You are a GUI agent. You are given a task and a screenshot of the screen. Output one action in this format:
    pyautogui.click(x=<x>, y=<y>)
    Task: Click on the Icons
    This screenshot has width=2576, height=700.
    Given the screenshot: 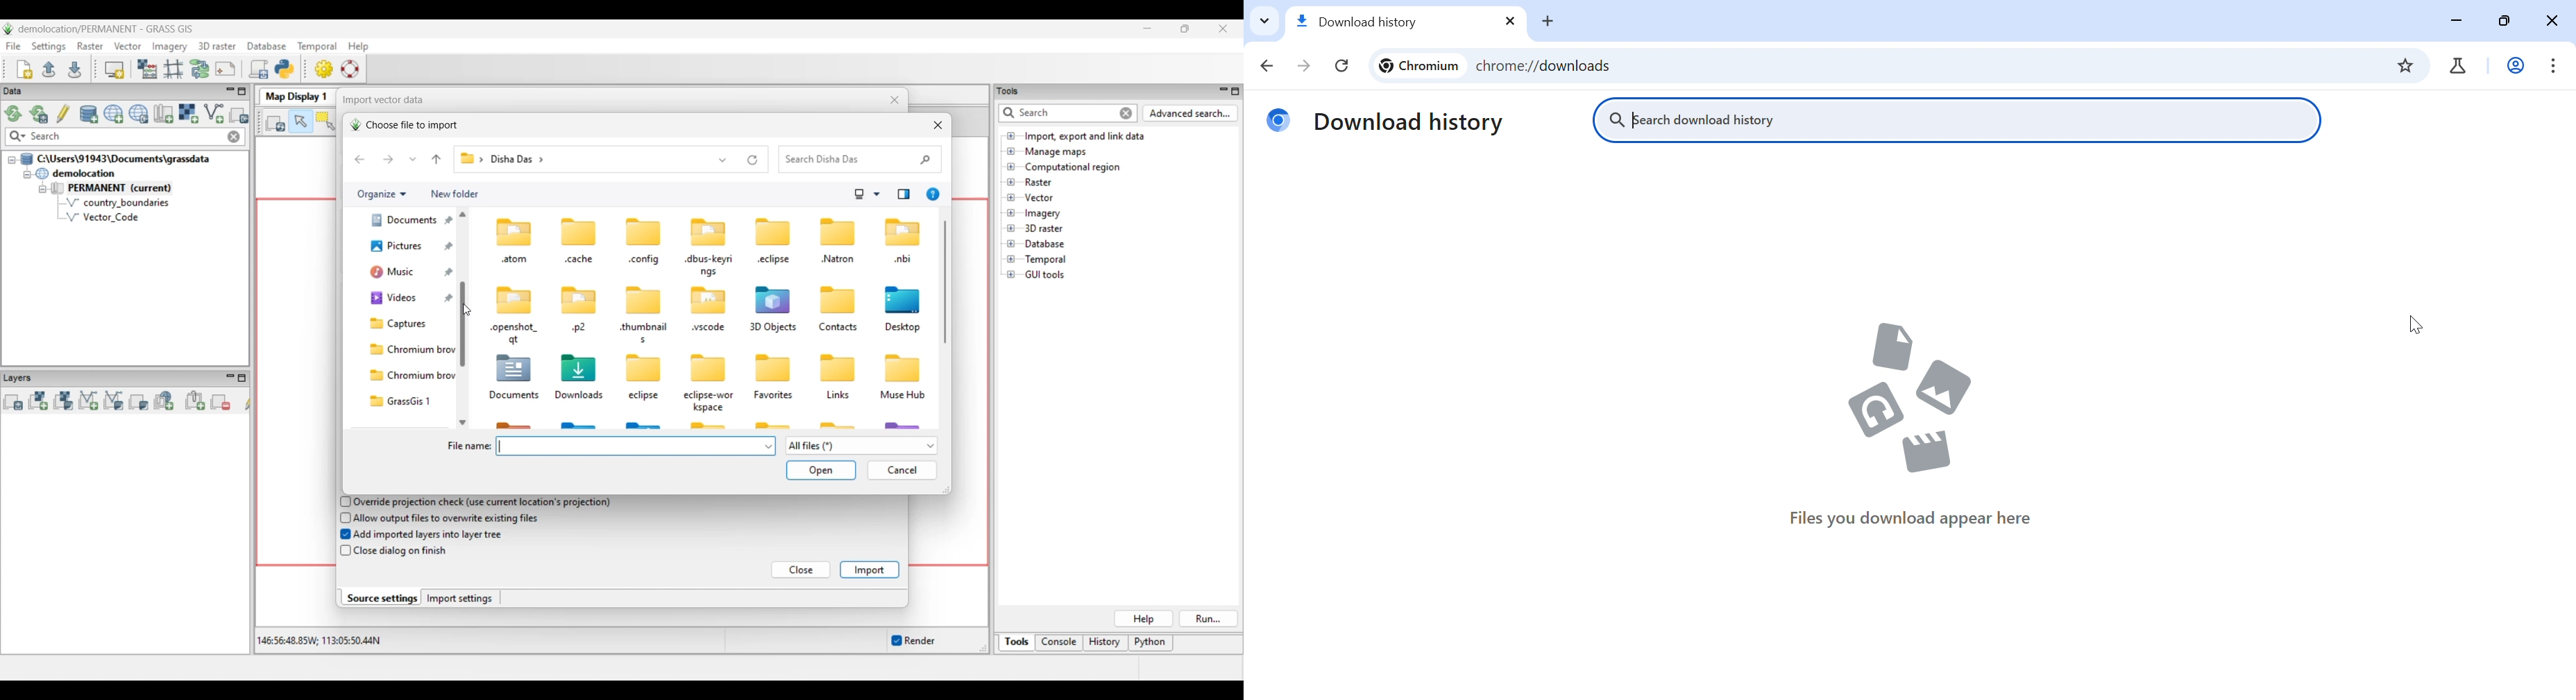 What is the action you would take?
    pyautogui.click(x=1907, y=400)
    